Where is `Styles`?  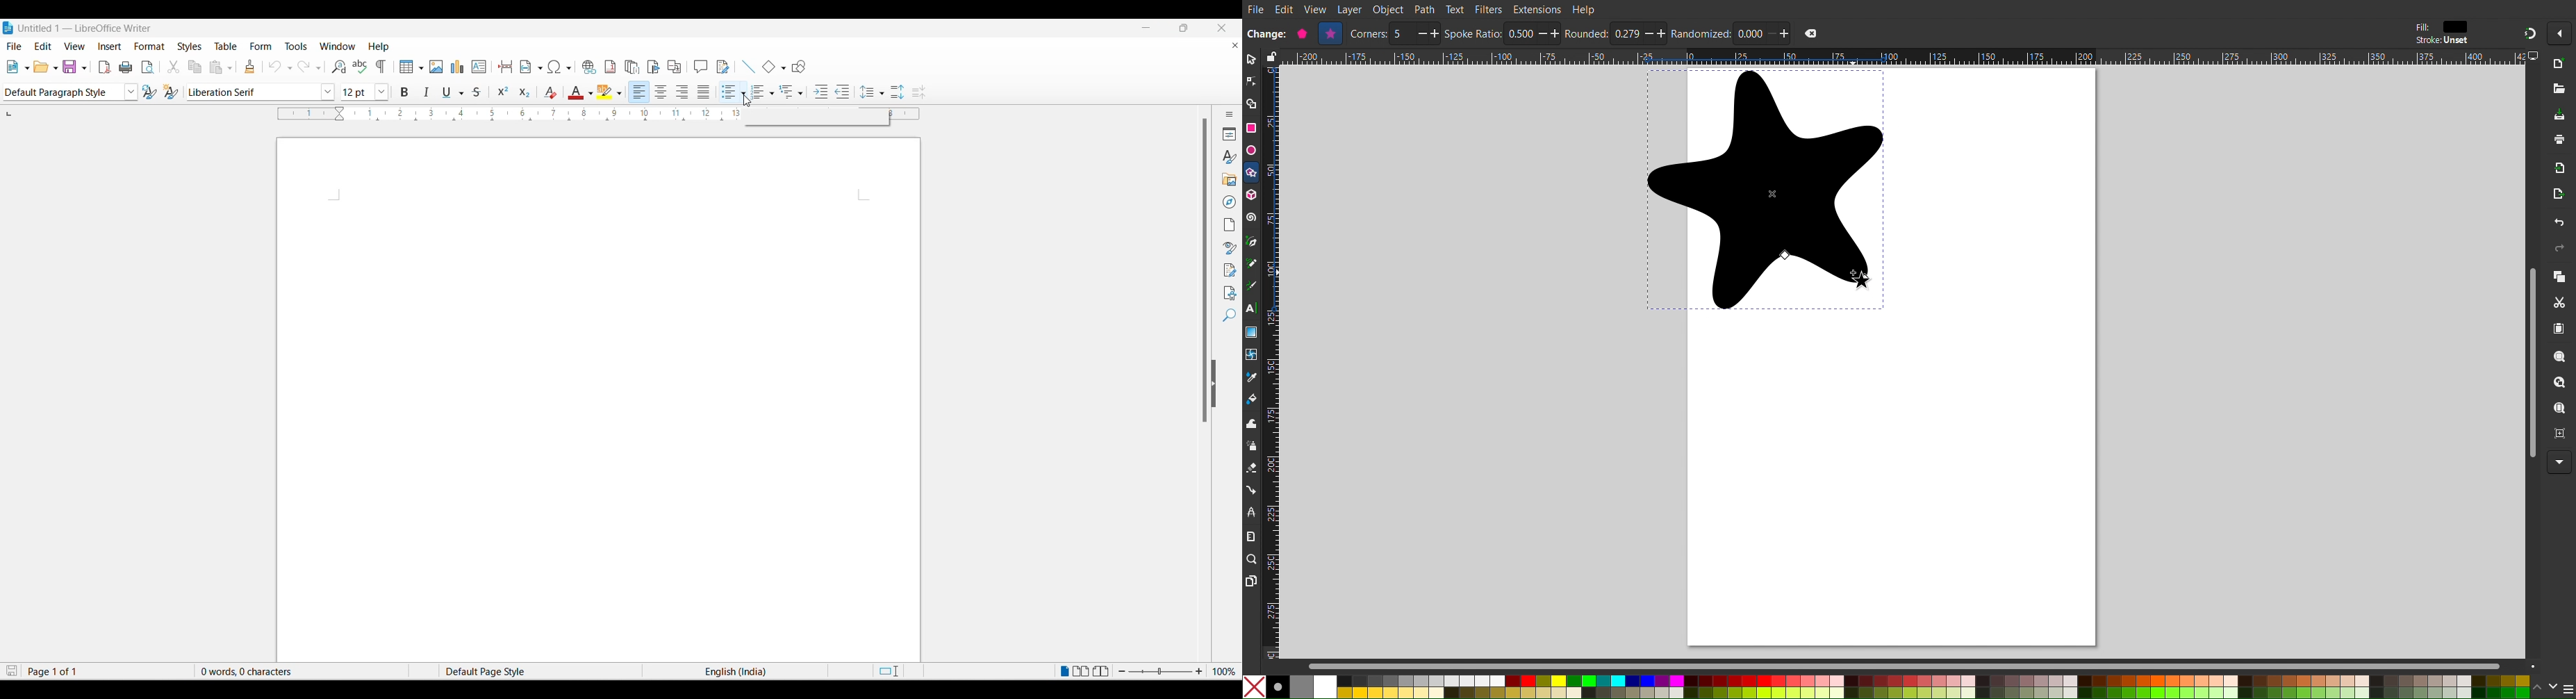 Styles is located at coordinates (1229, 157).